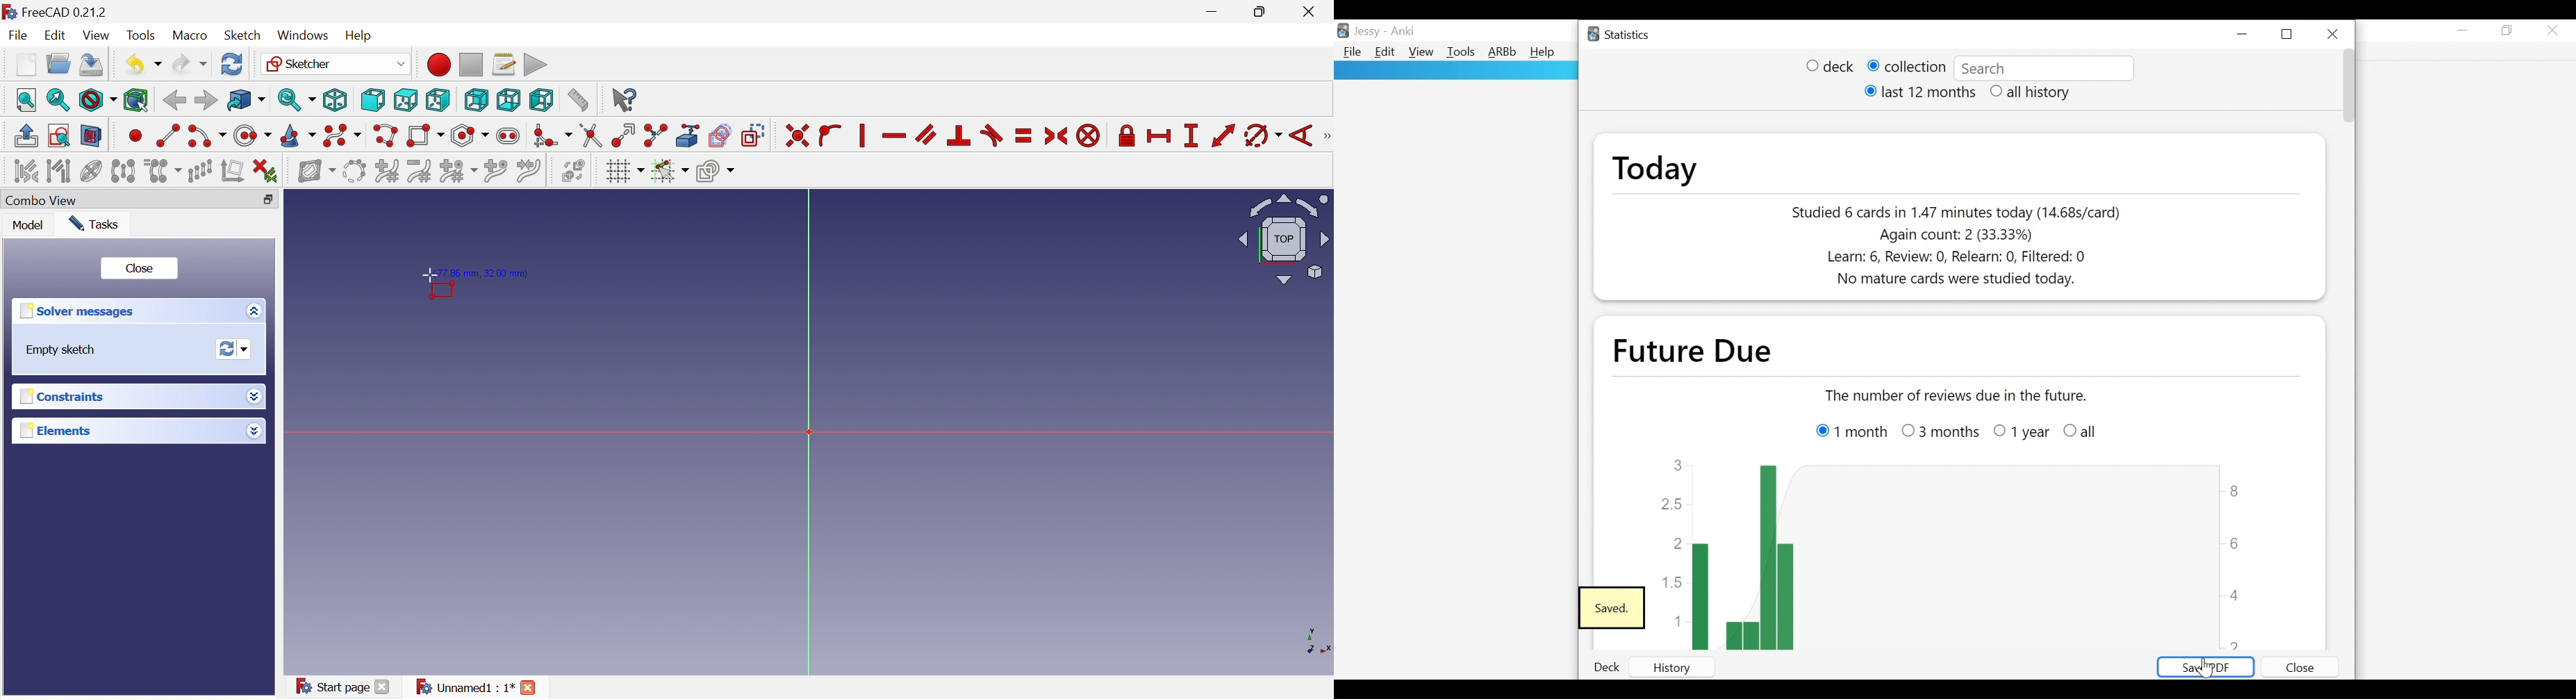  Describe the element at coordinates (265, 172) in the screenshot. I see `` at that location.